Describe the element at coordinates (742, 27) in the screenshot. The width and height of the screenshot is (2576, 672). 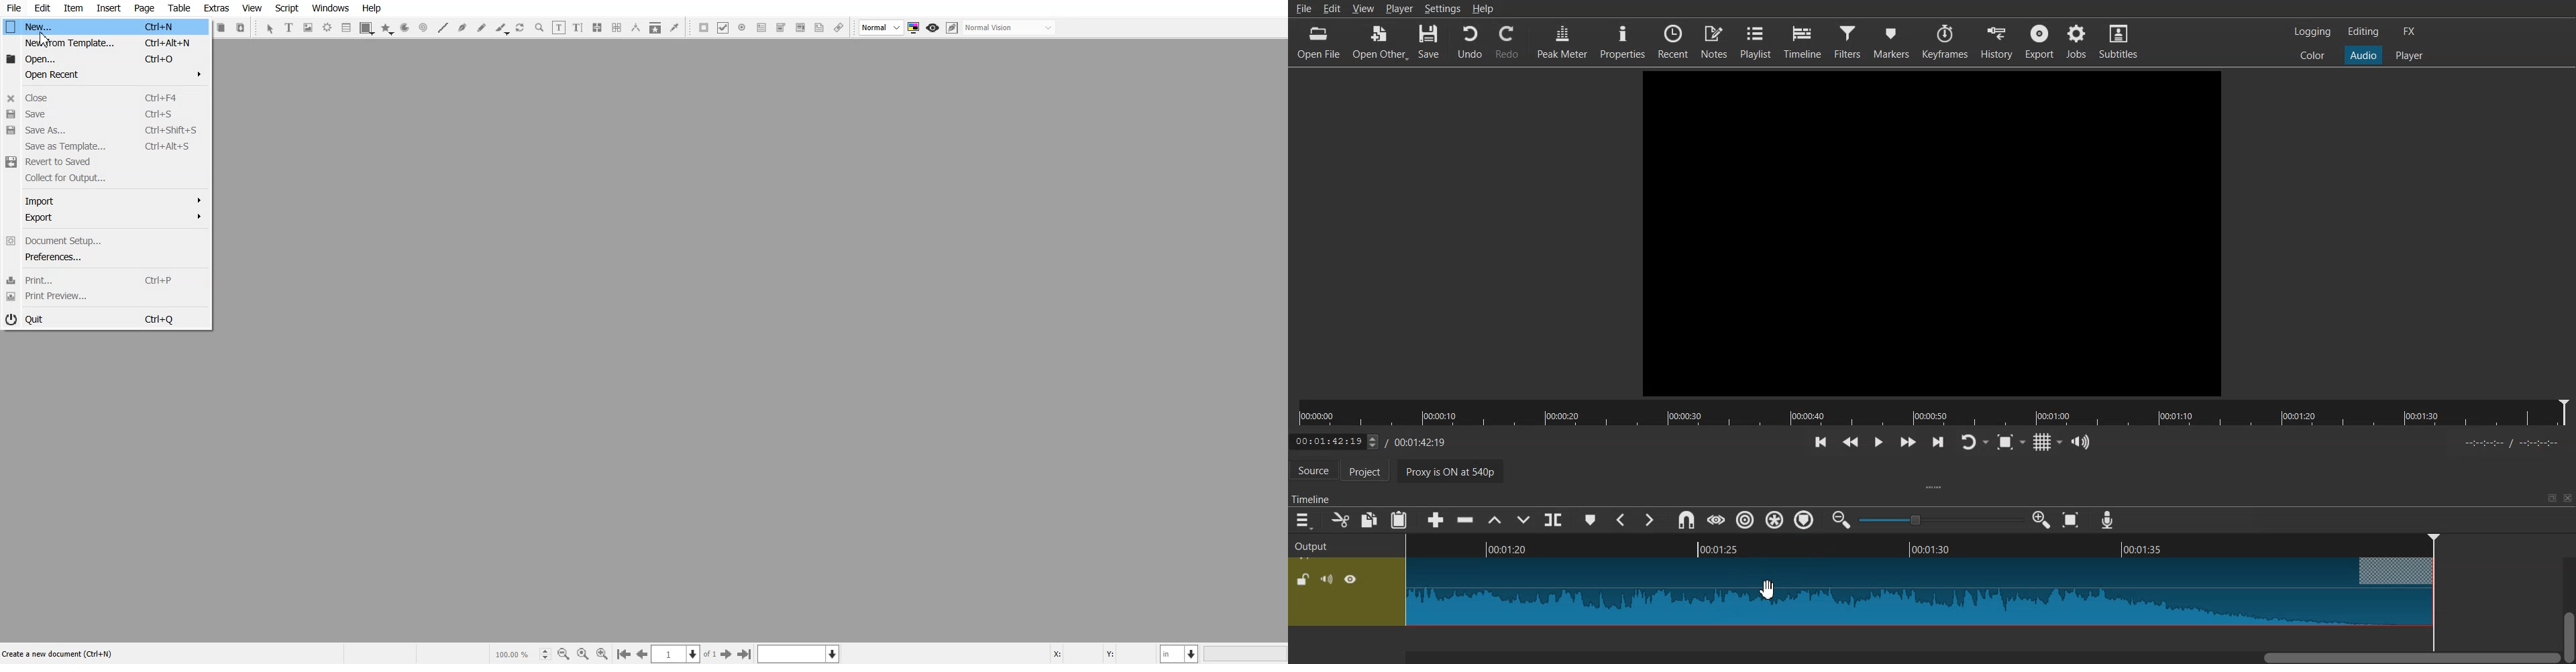
I see `PDF Radio Button` at that location.